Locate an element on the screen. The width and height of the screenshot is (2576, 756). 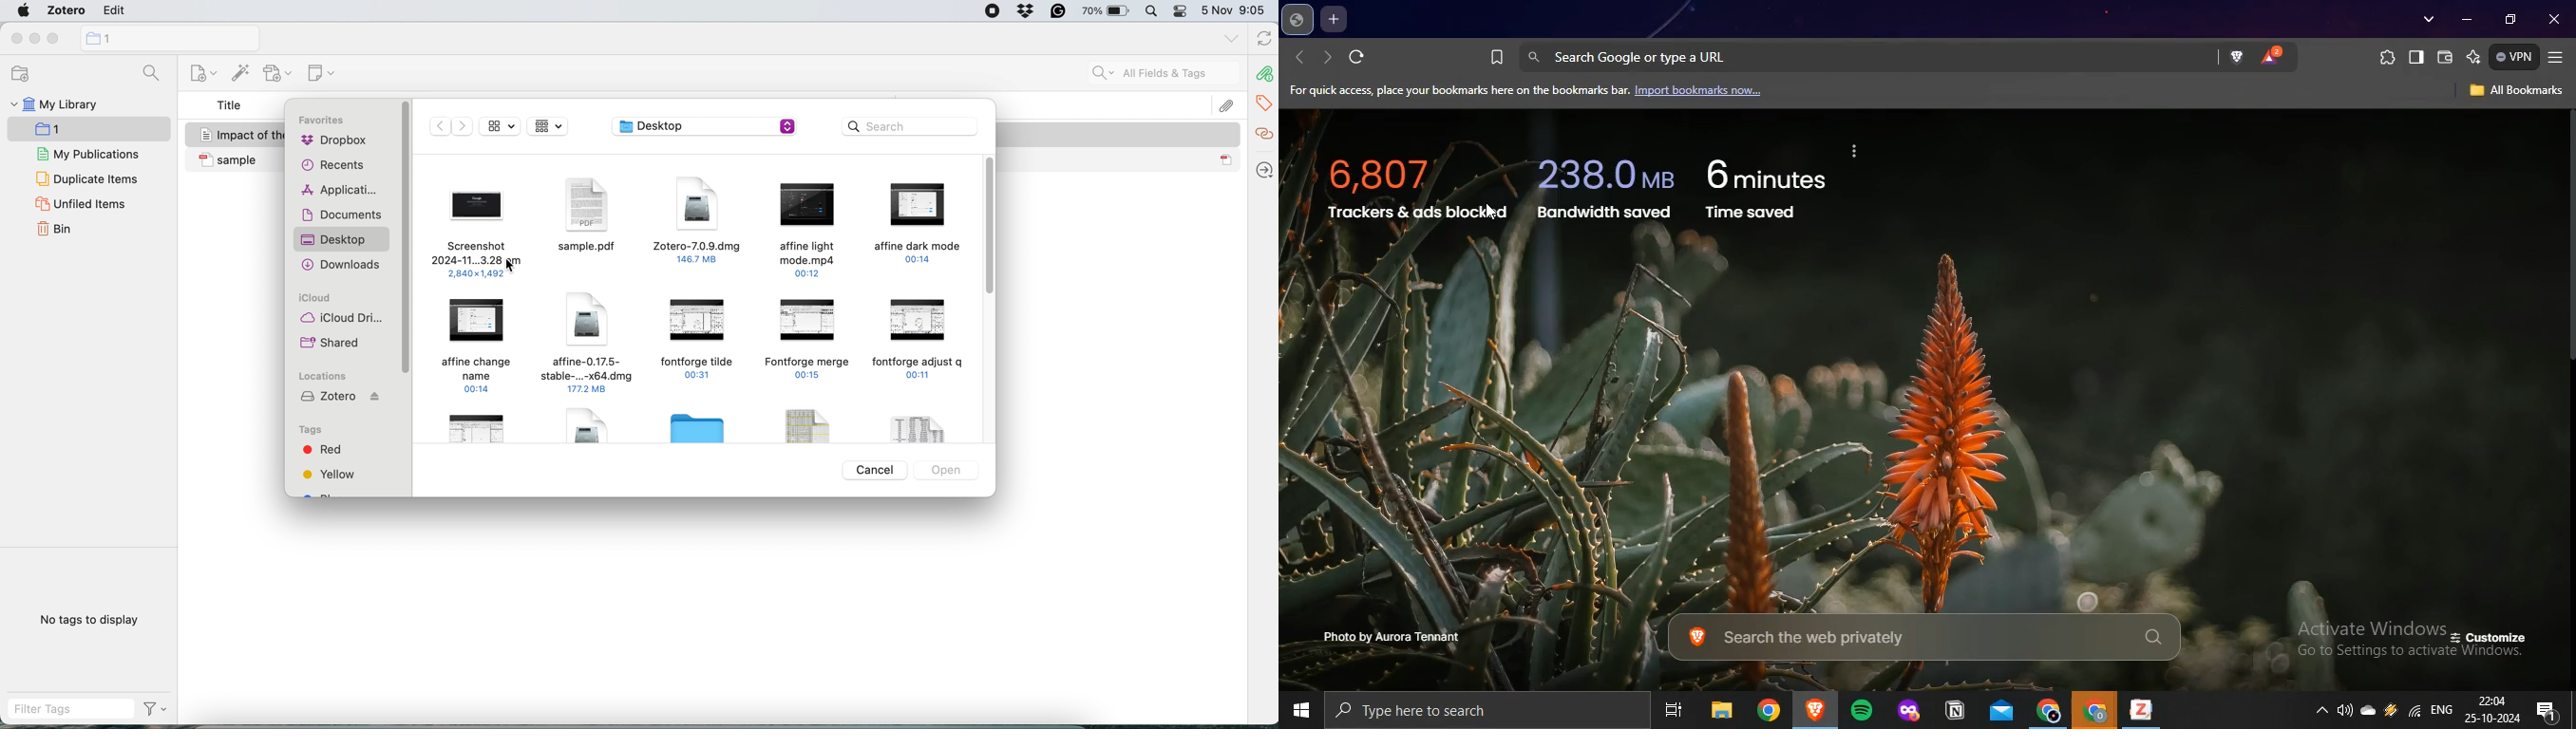
cursor is located at coordinates (511, 264).